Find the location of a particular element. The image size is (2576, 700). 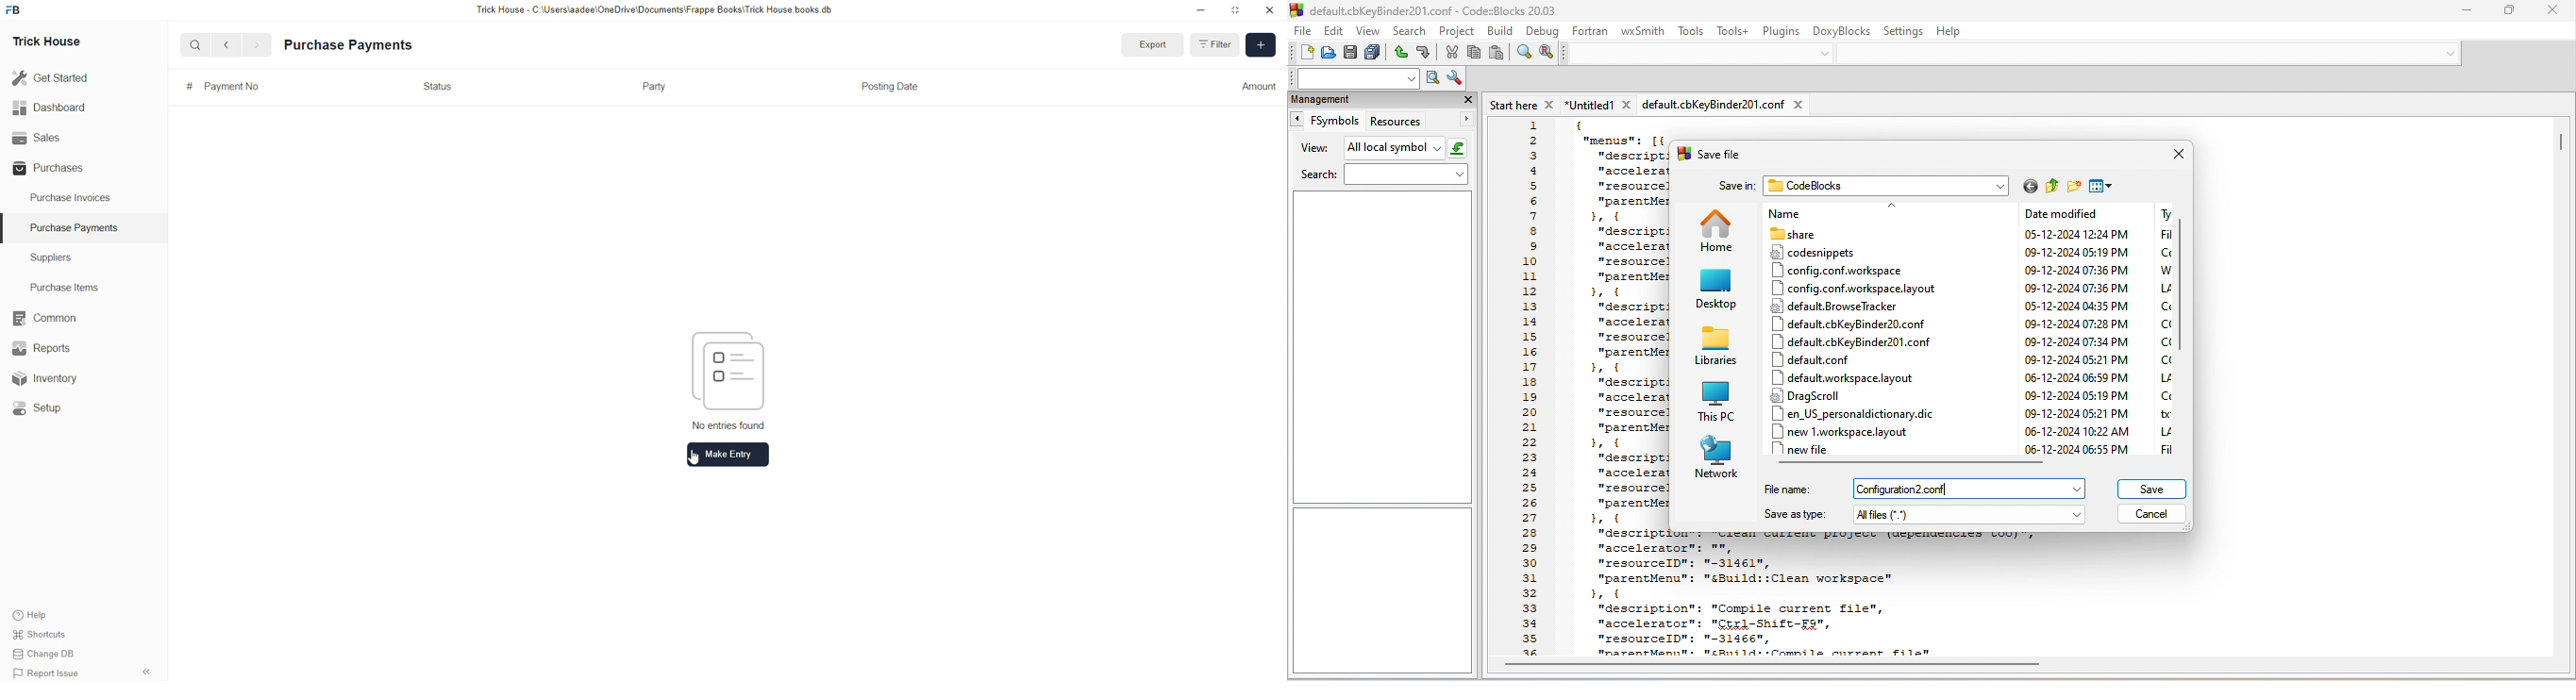

fortran is located at coordinates (1593, 32).